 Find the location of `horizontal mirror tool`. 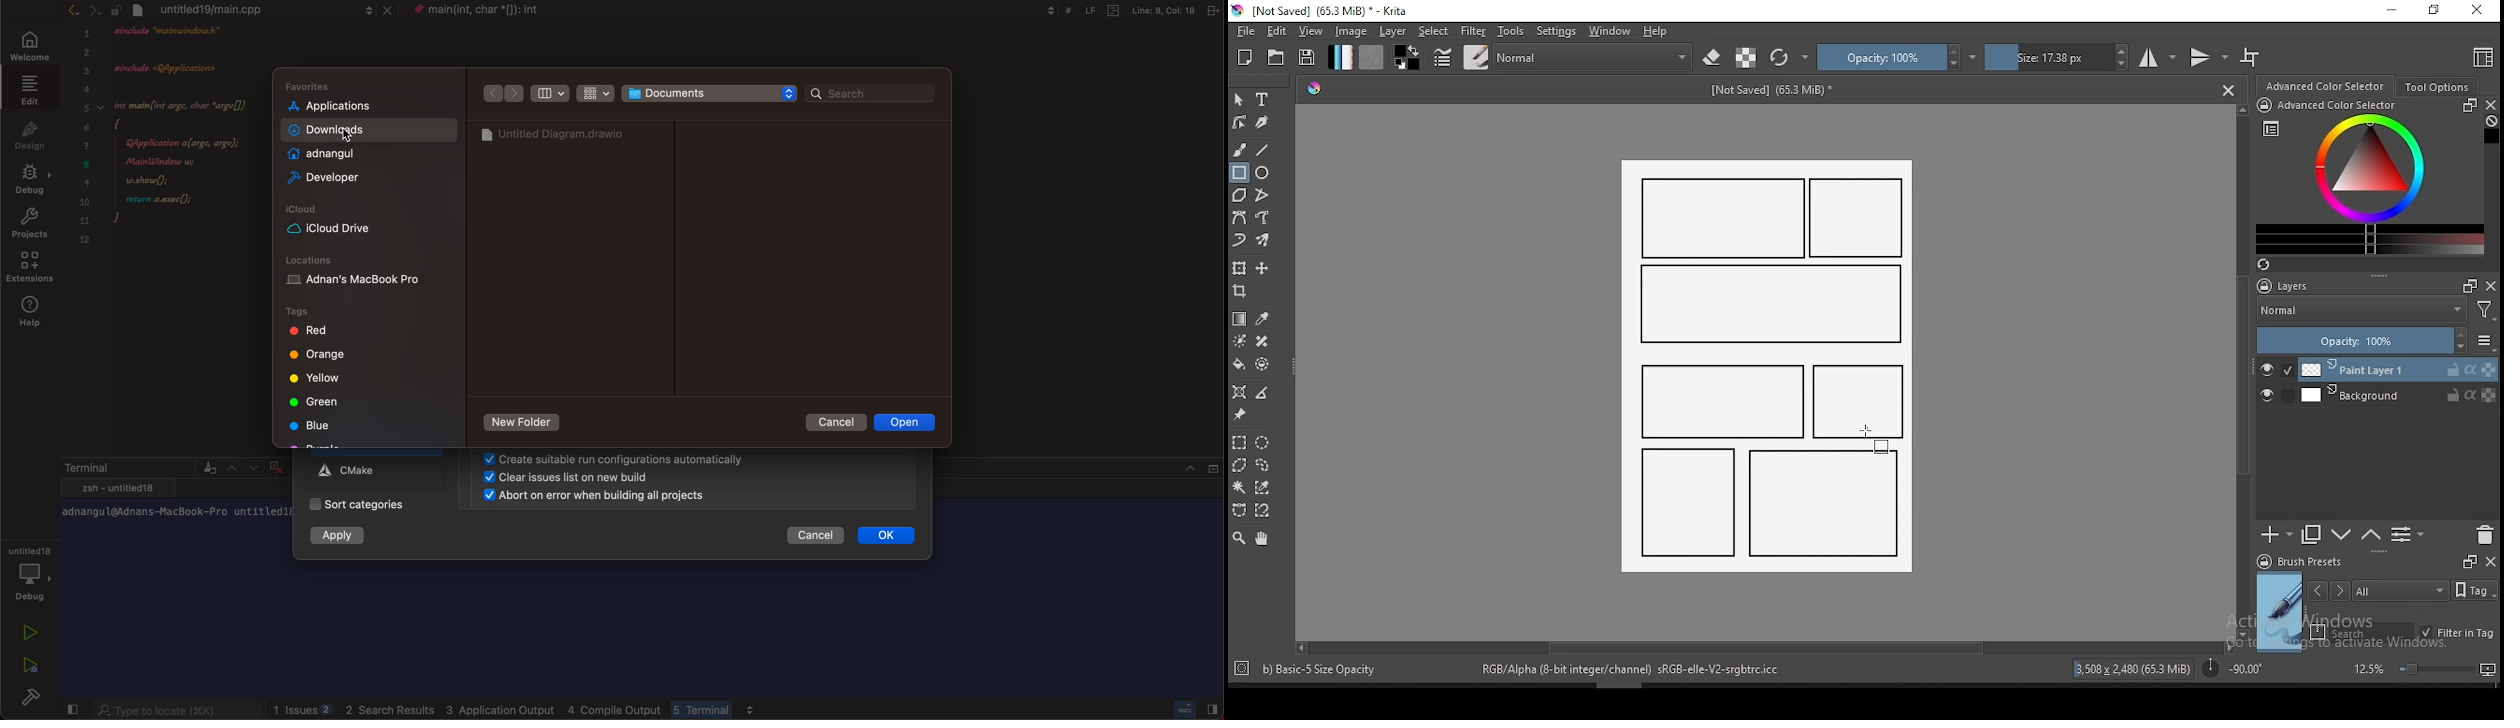

horizontal mirror tool is located at coordinates (2158, 57).